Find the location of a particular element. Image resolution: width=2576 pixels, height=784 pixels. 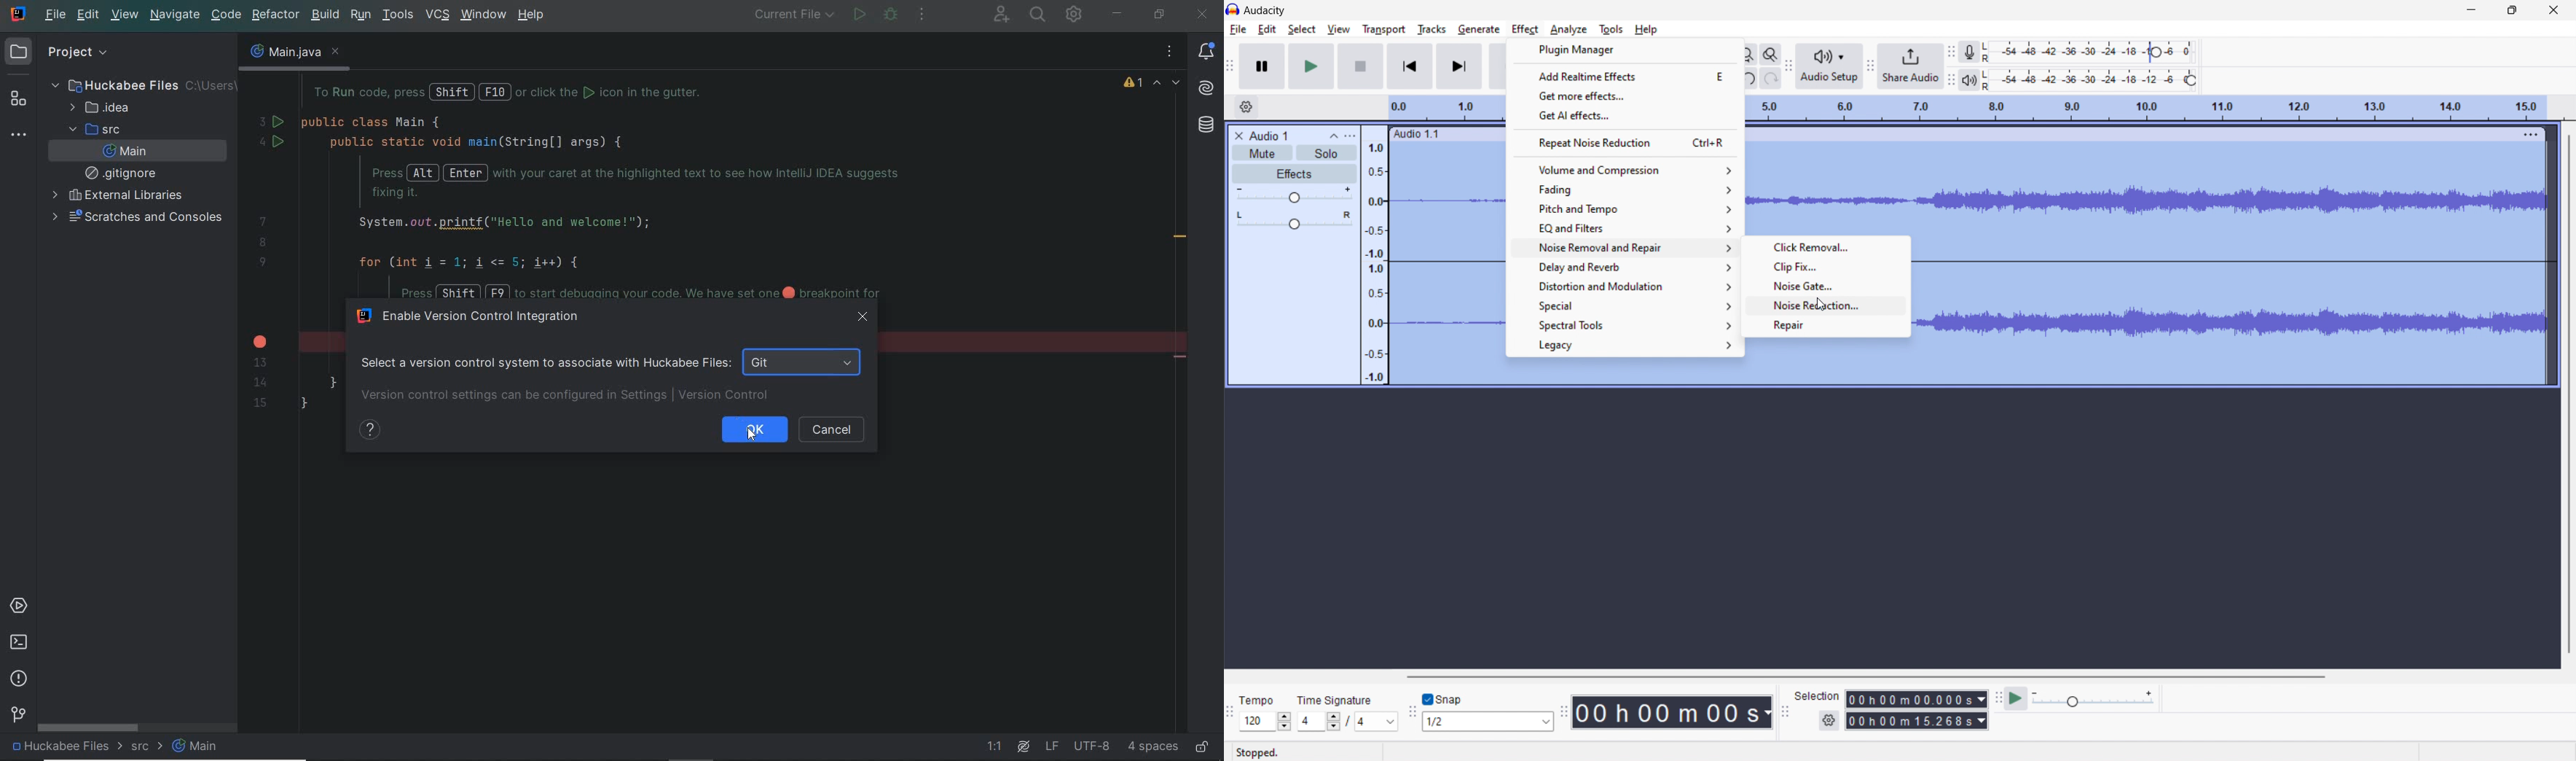

Legacy is located at coordinates (1625, 346).